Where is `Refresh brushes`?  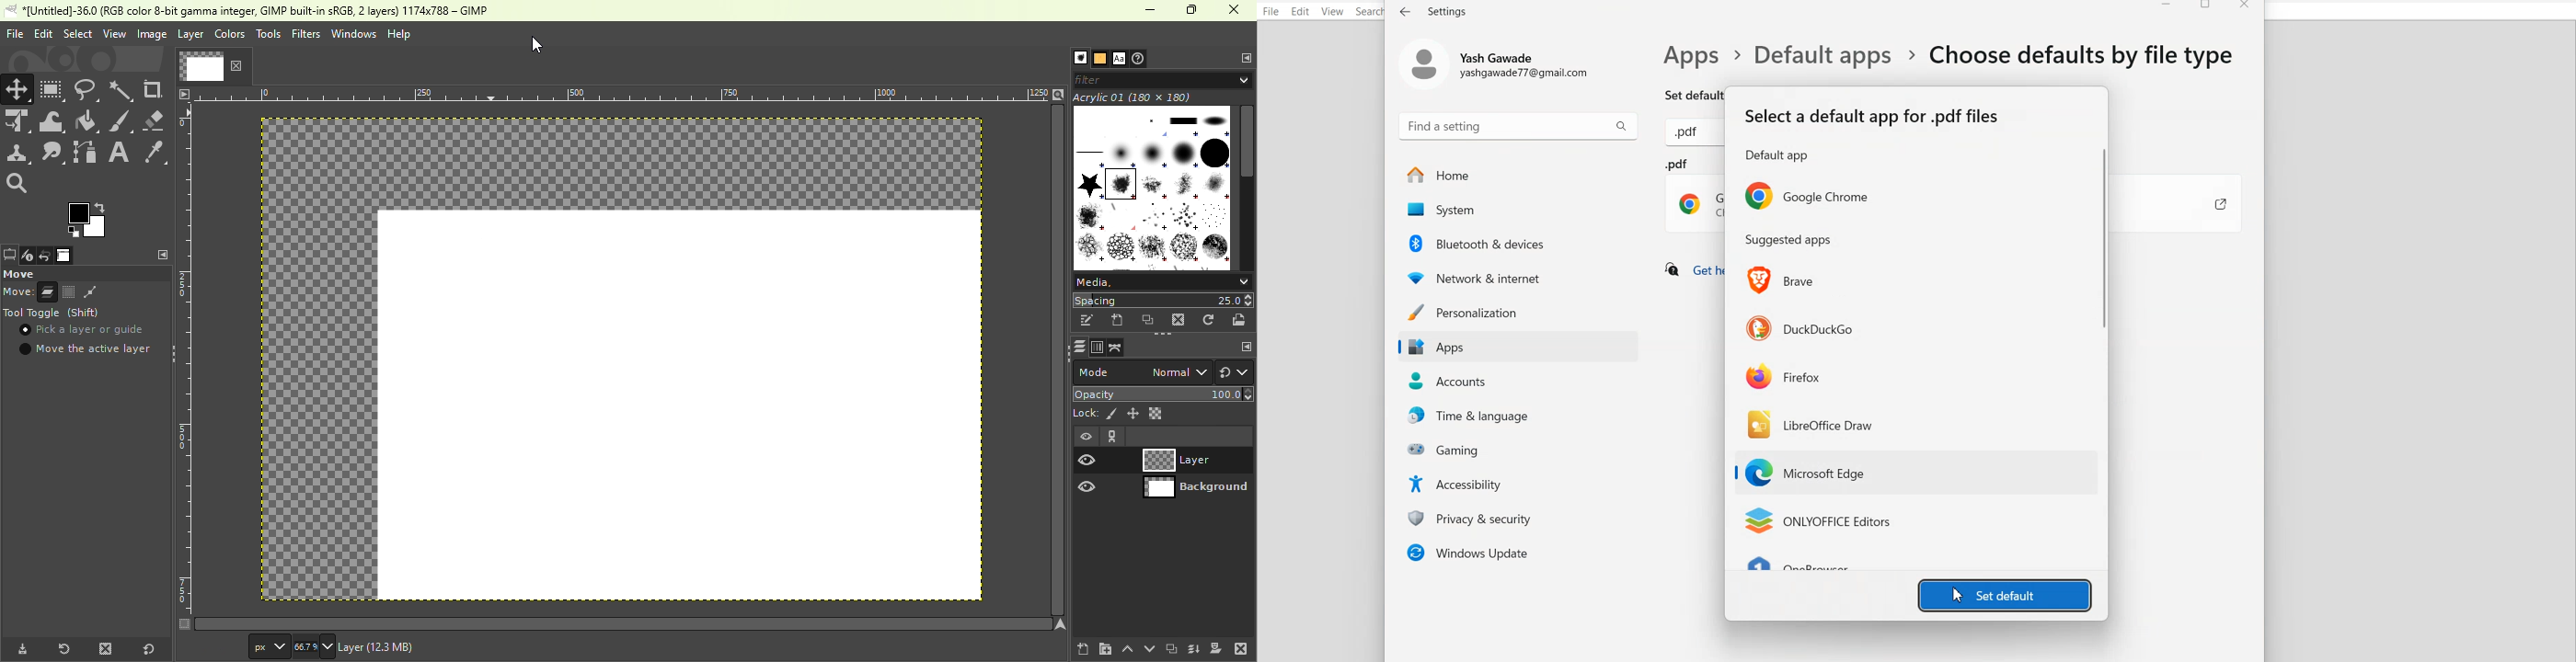 Refresh brushes is located at coordinates (1211, 319).